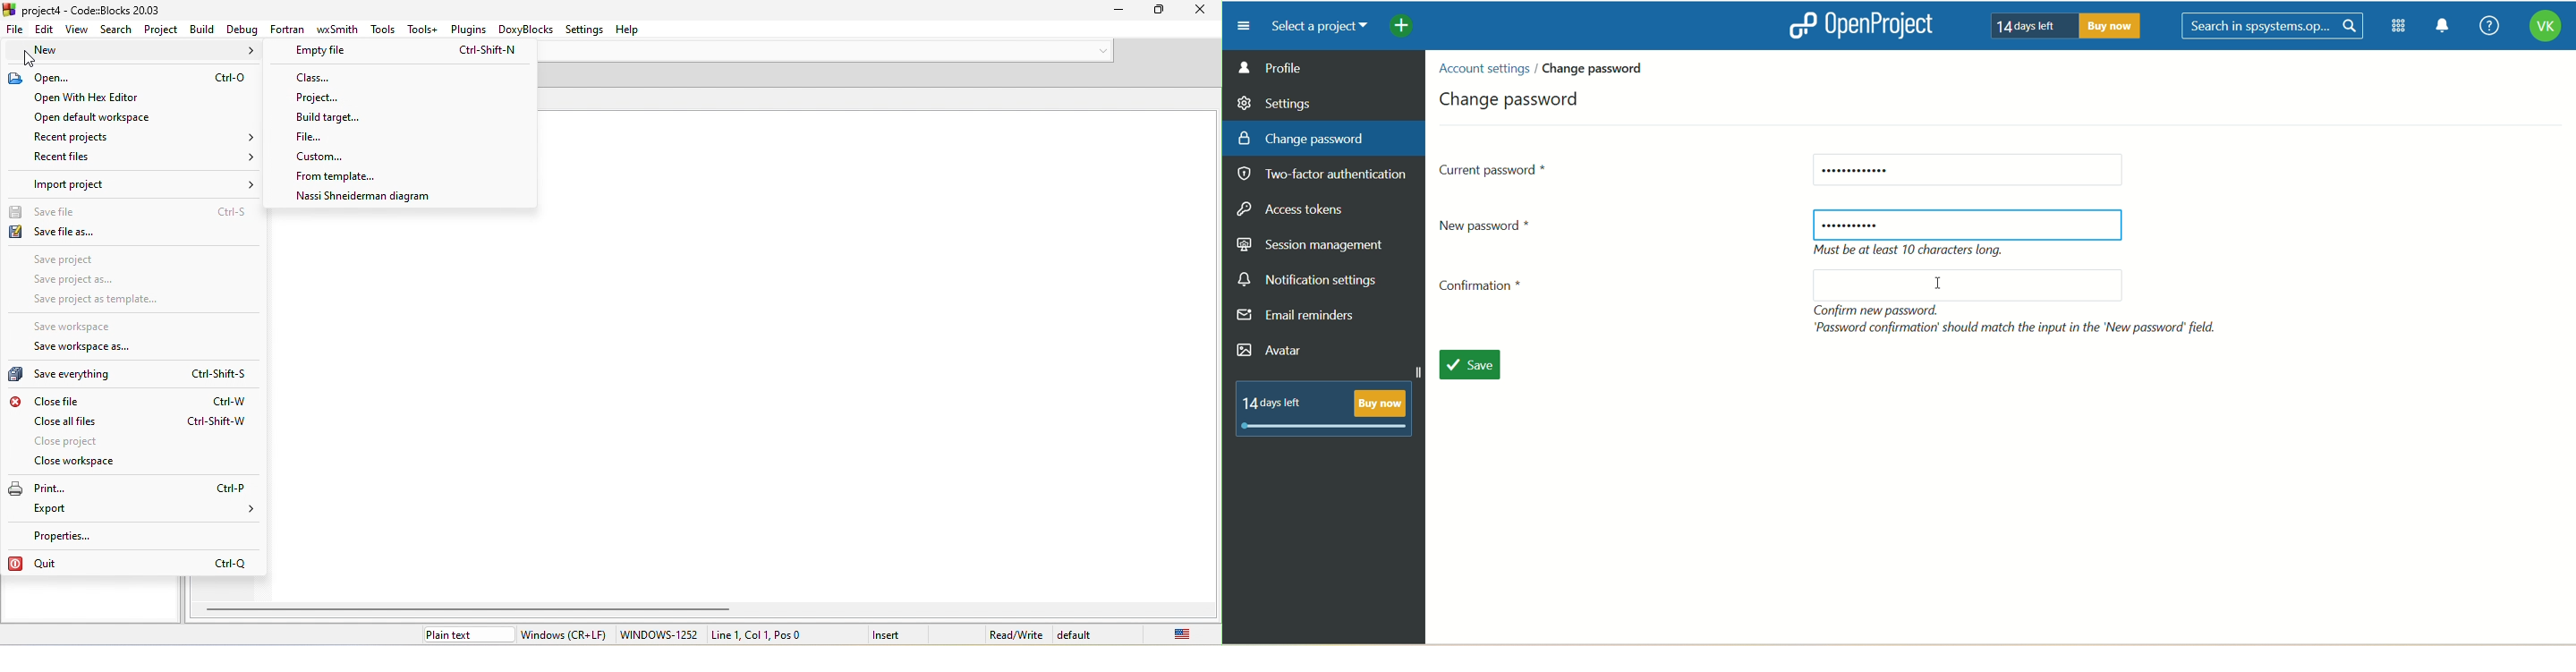 The image size is (2576, 672). I want to click on account, so click(2545, 28).